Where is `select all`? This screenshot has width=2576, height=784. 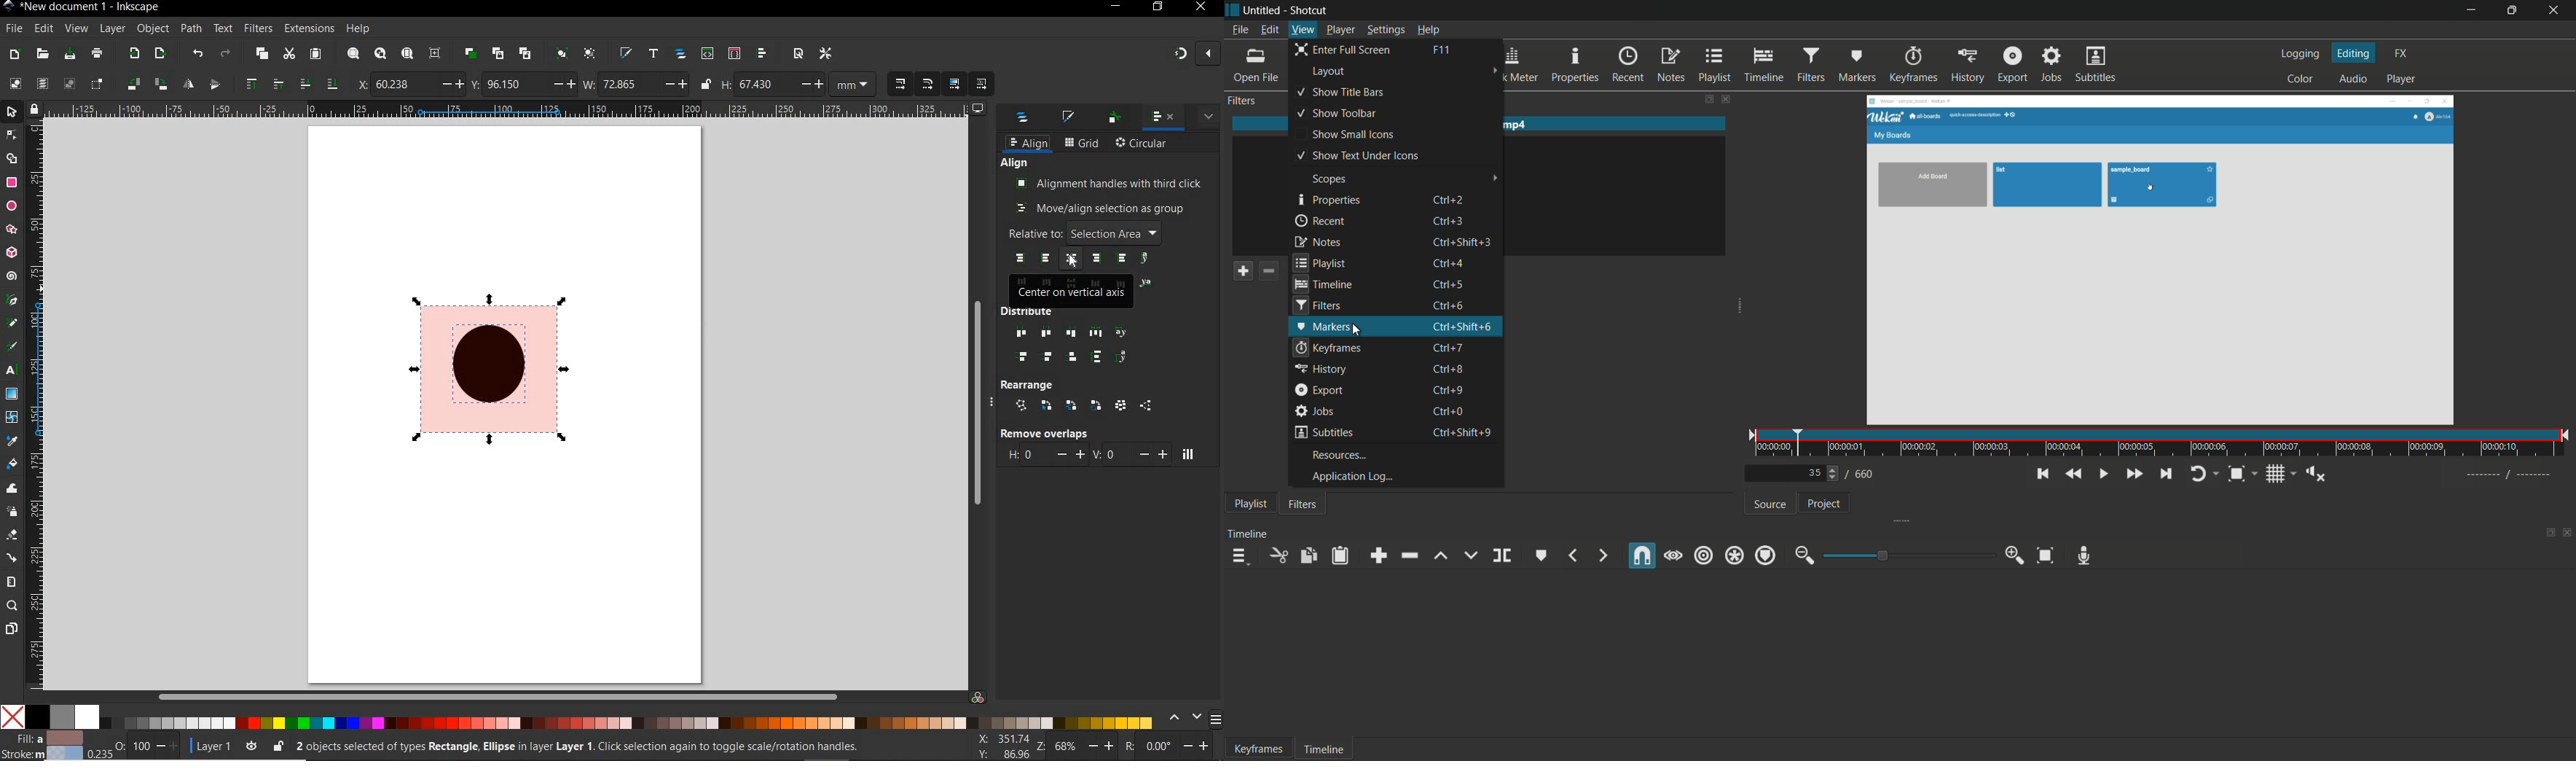
select all is located at coordinates (15, 83).